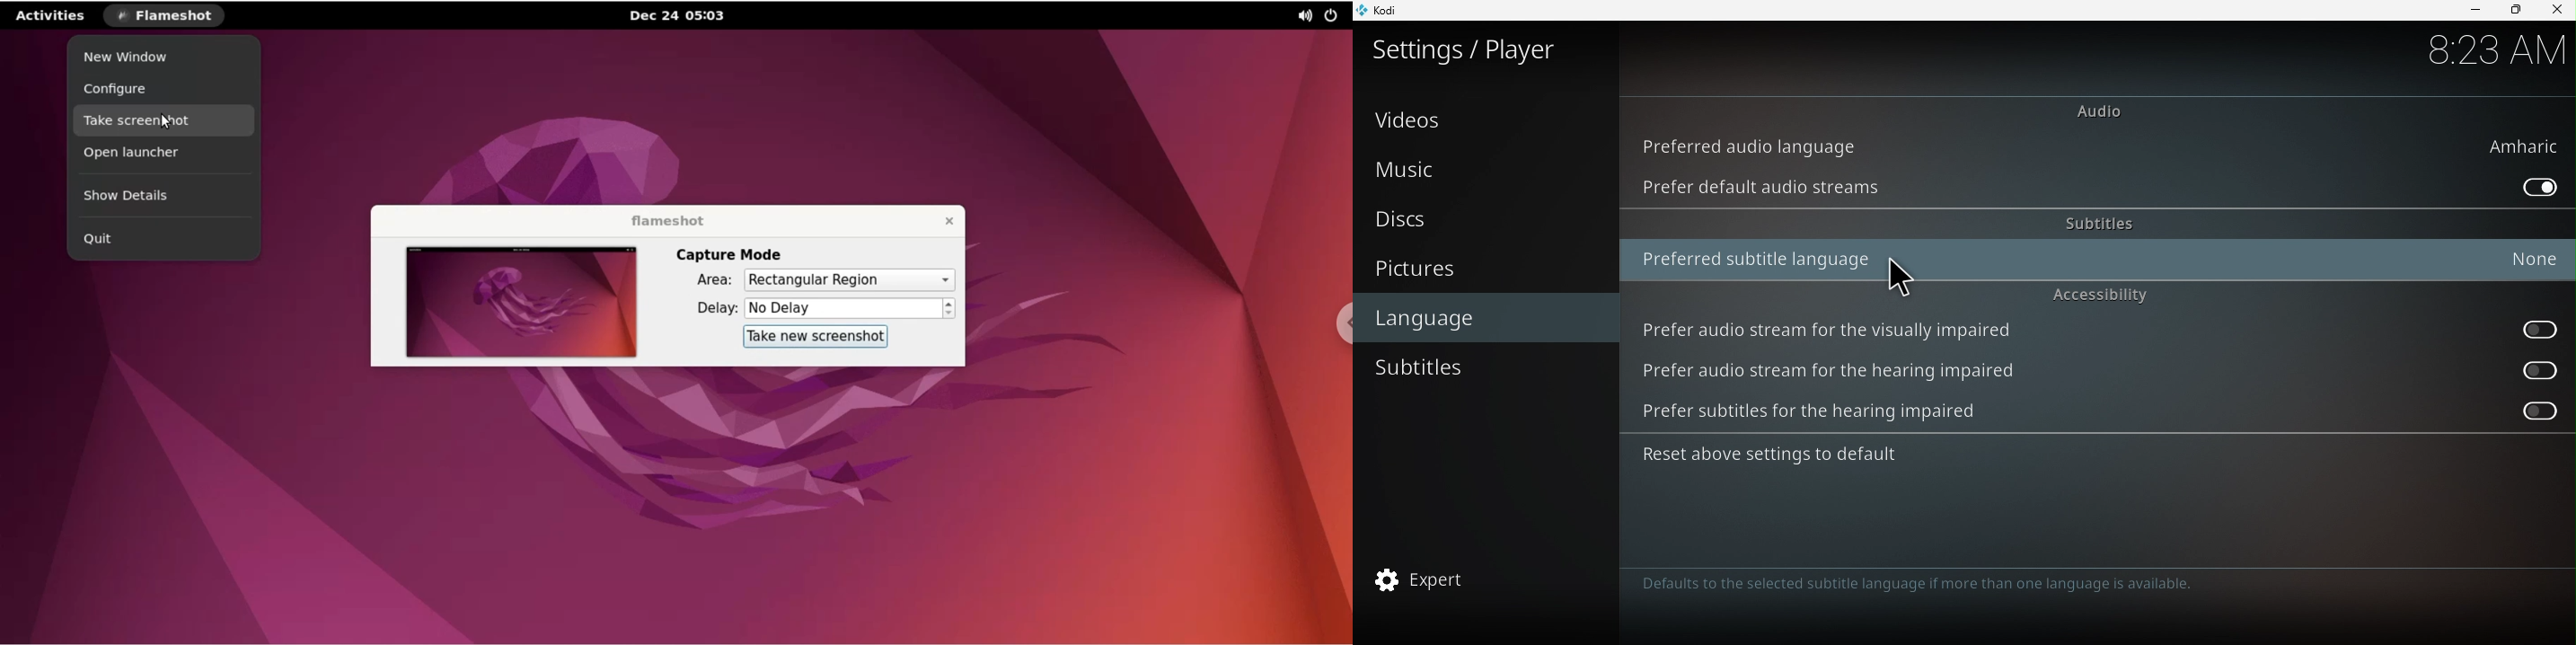 Image resolution: width=2576 pixels, height=672 pixels. Describe the element at coordinates (1484, 169) in the screenshot. I see `Music` at that location.